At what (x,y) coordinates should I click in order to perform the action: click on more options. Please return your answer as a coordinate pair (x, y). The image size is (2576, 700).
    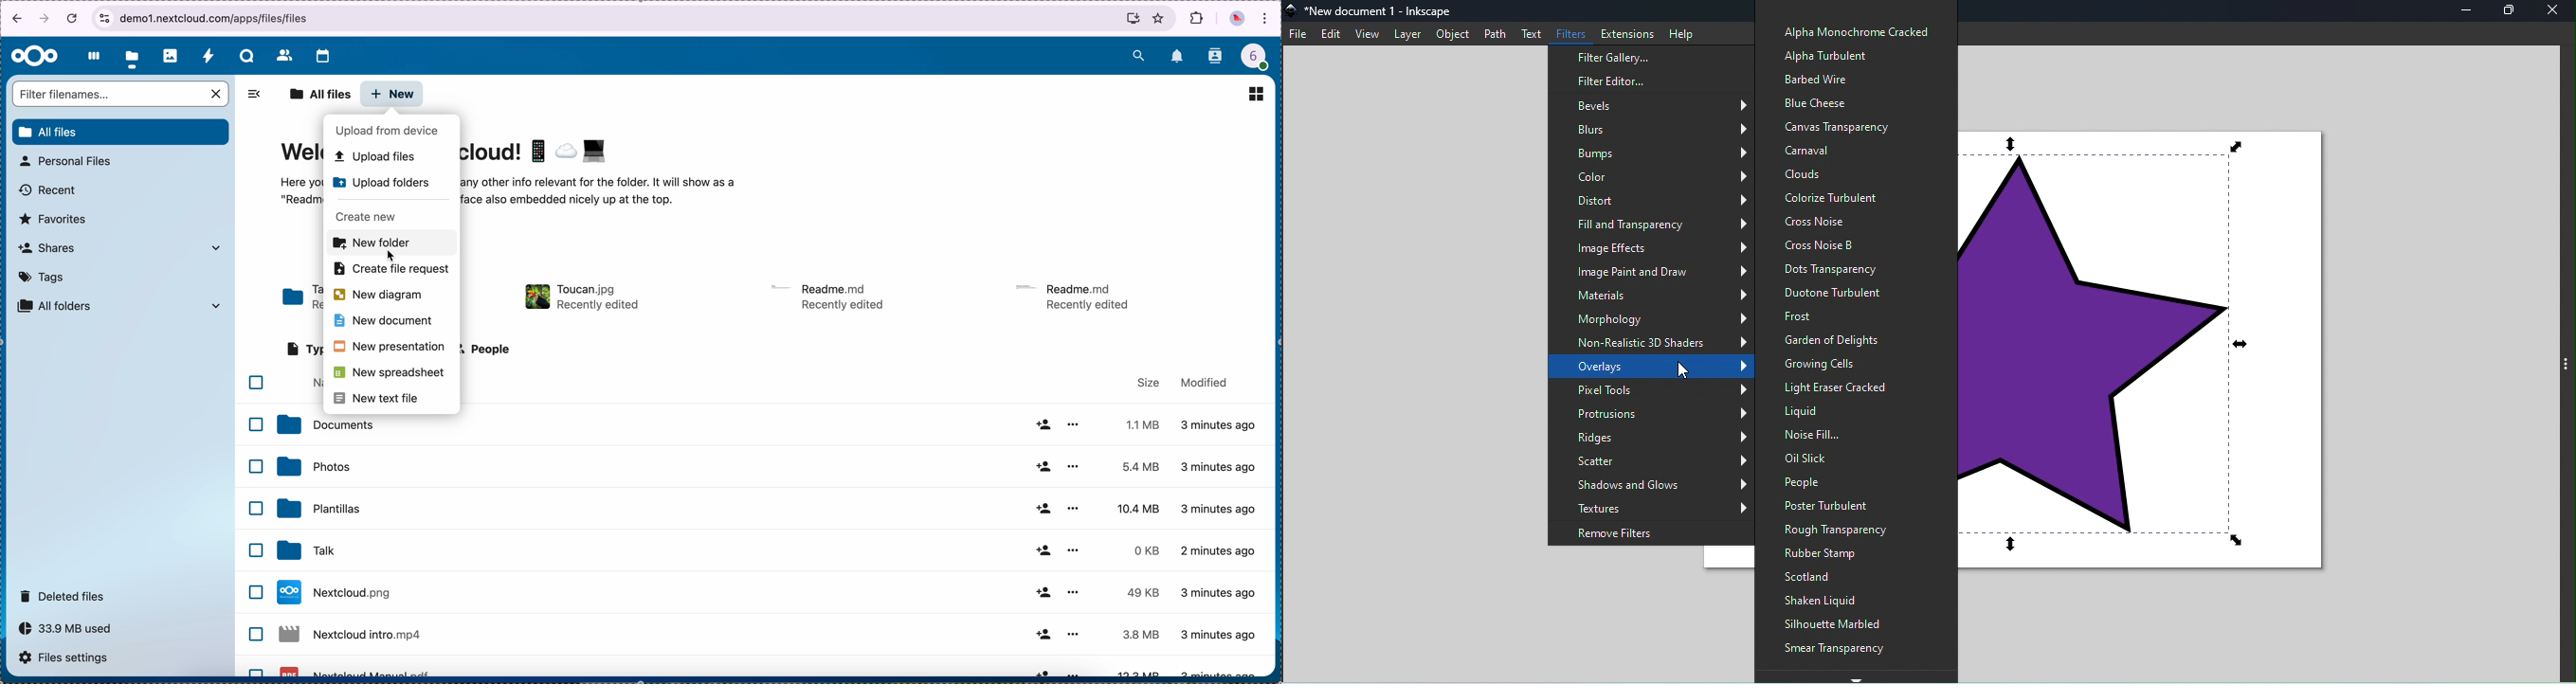
    Looking at the image, I should click on (1075, 589).